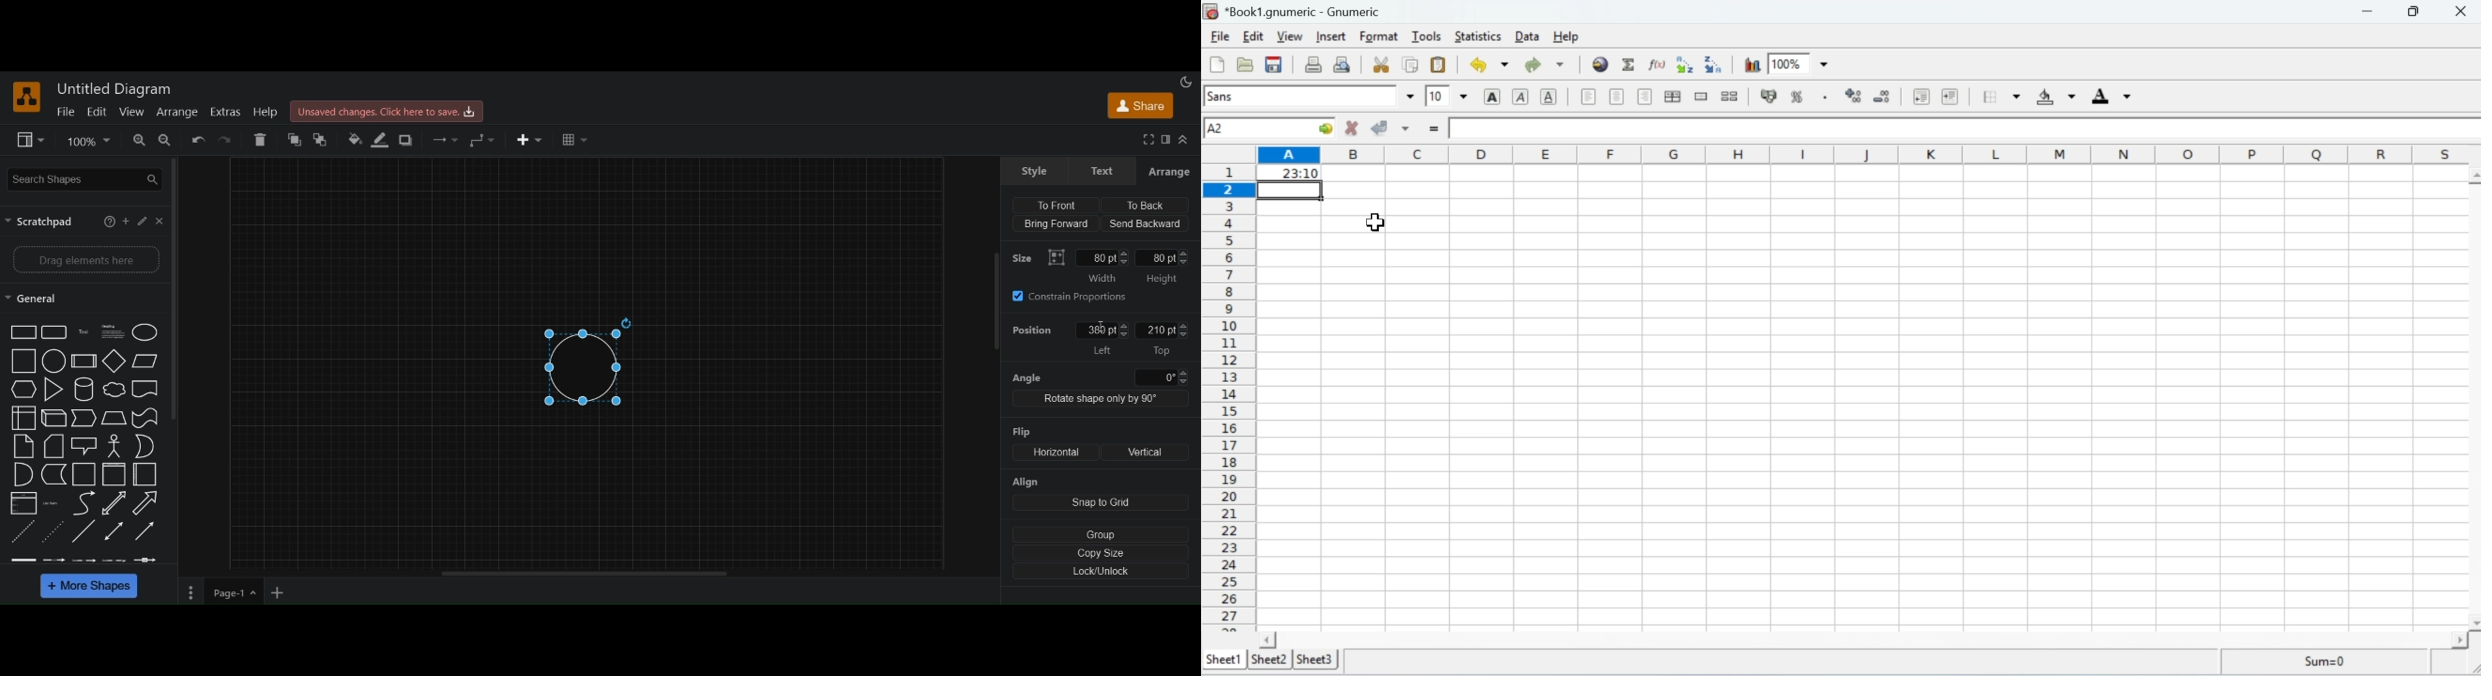 This screenshot has height=700, width=2492. Describe the element at coordinates (54, 419) in the screenshot. I see `Cube` at that location.